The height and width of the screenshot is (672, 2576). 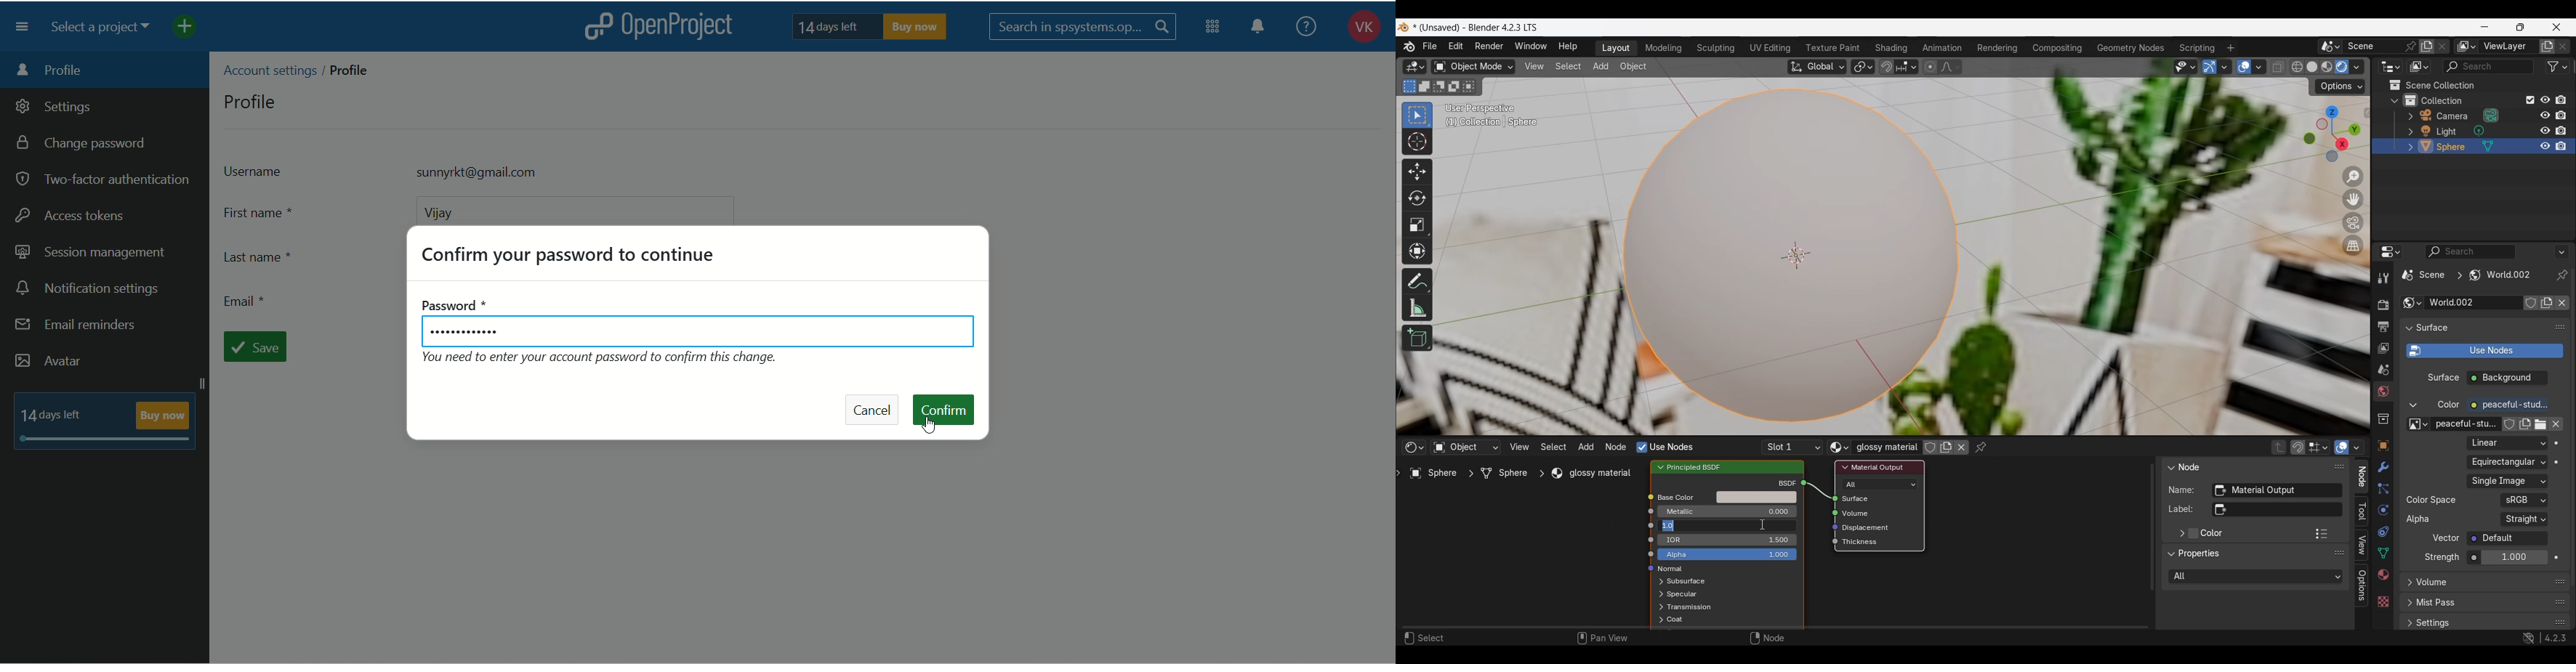 I want to click on Rotate, so click(x=1417, y=197).